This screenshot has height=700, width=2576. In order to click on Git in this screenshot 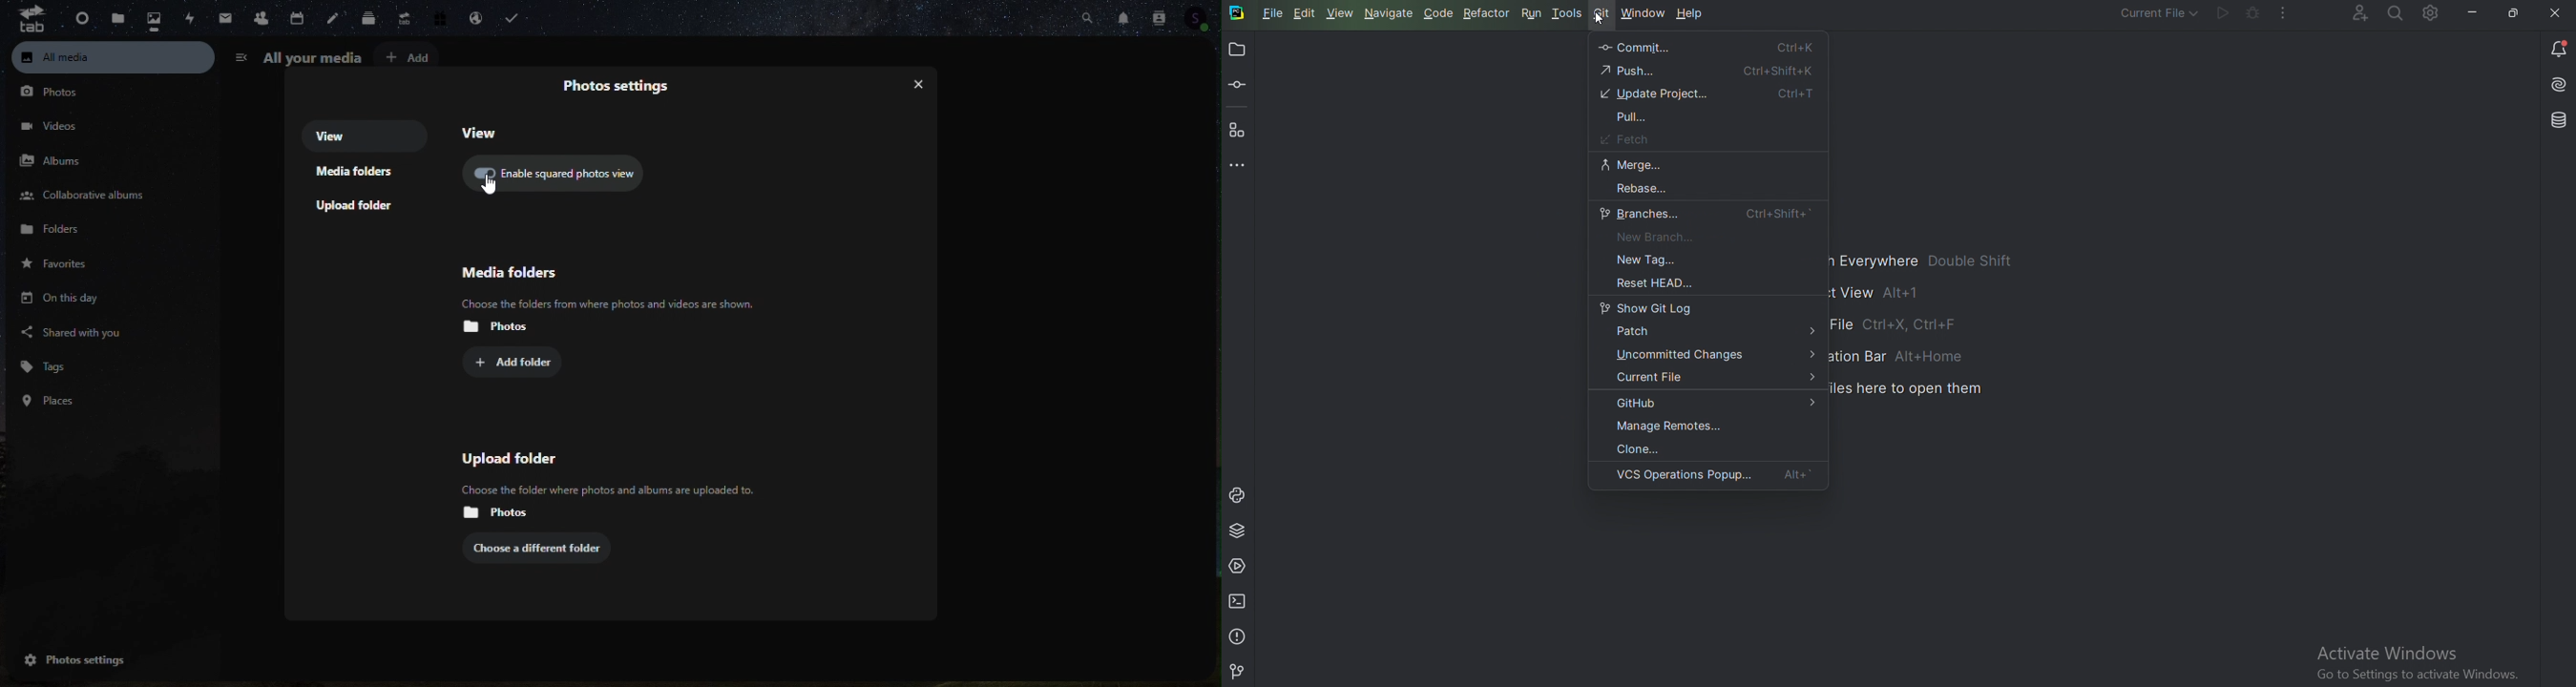, I will do `click(1604, 11)`.